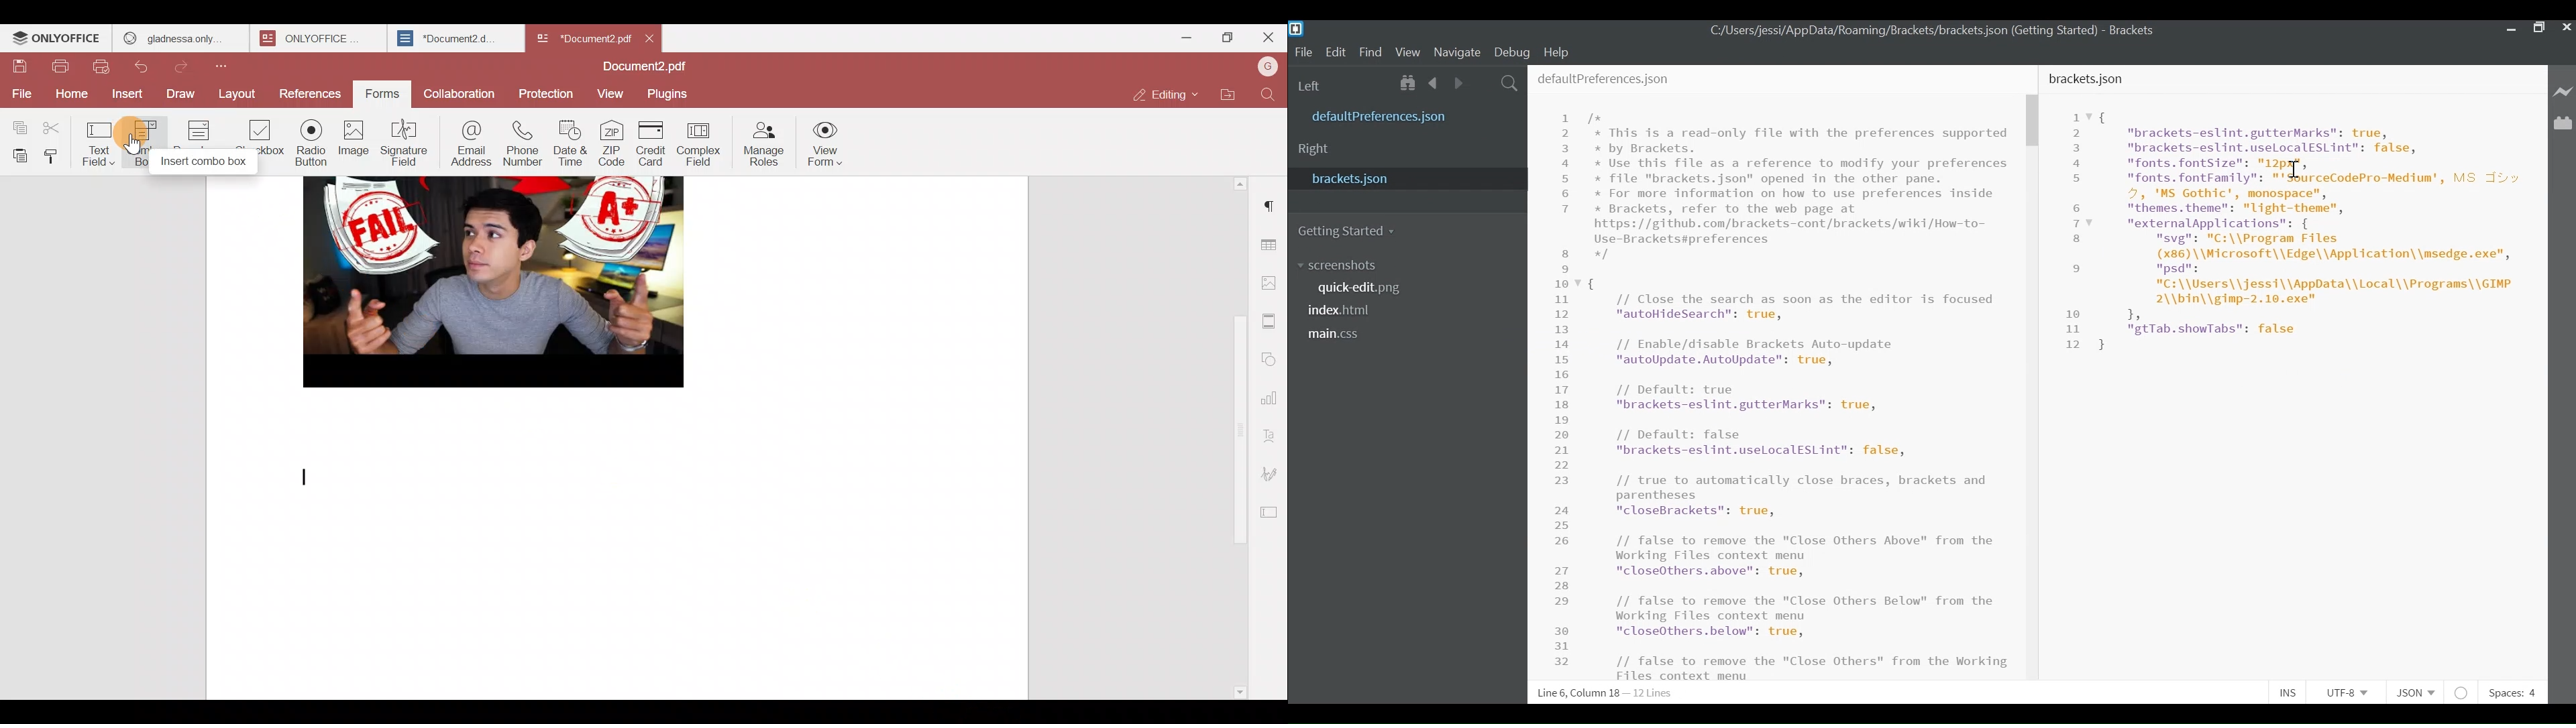  What do you see at coordinates (182, 95) in the screenshot?
I see `Draw` at bounding box center [182, 95].